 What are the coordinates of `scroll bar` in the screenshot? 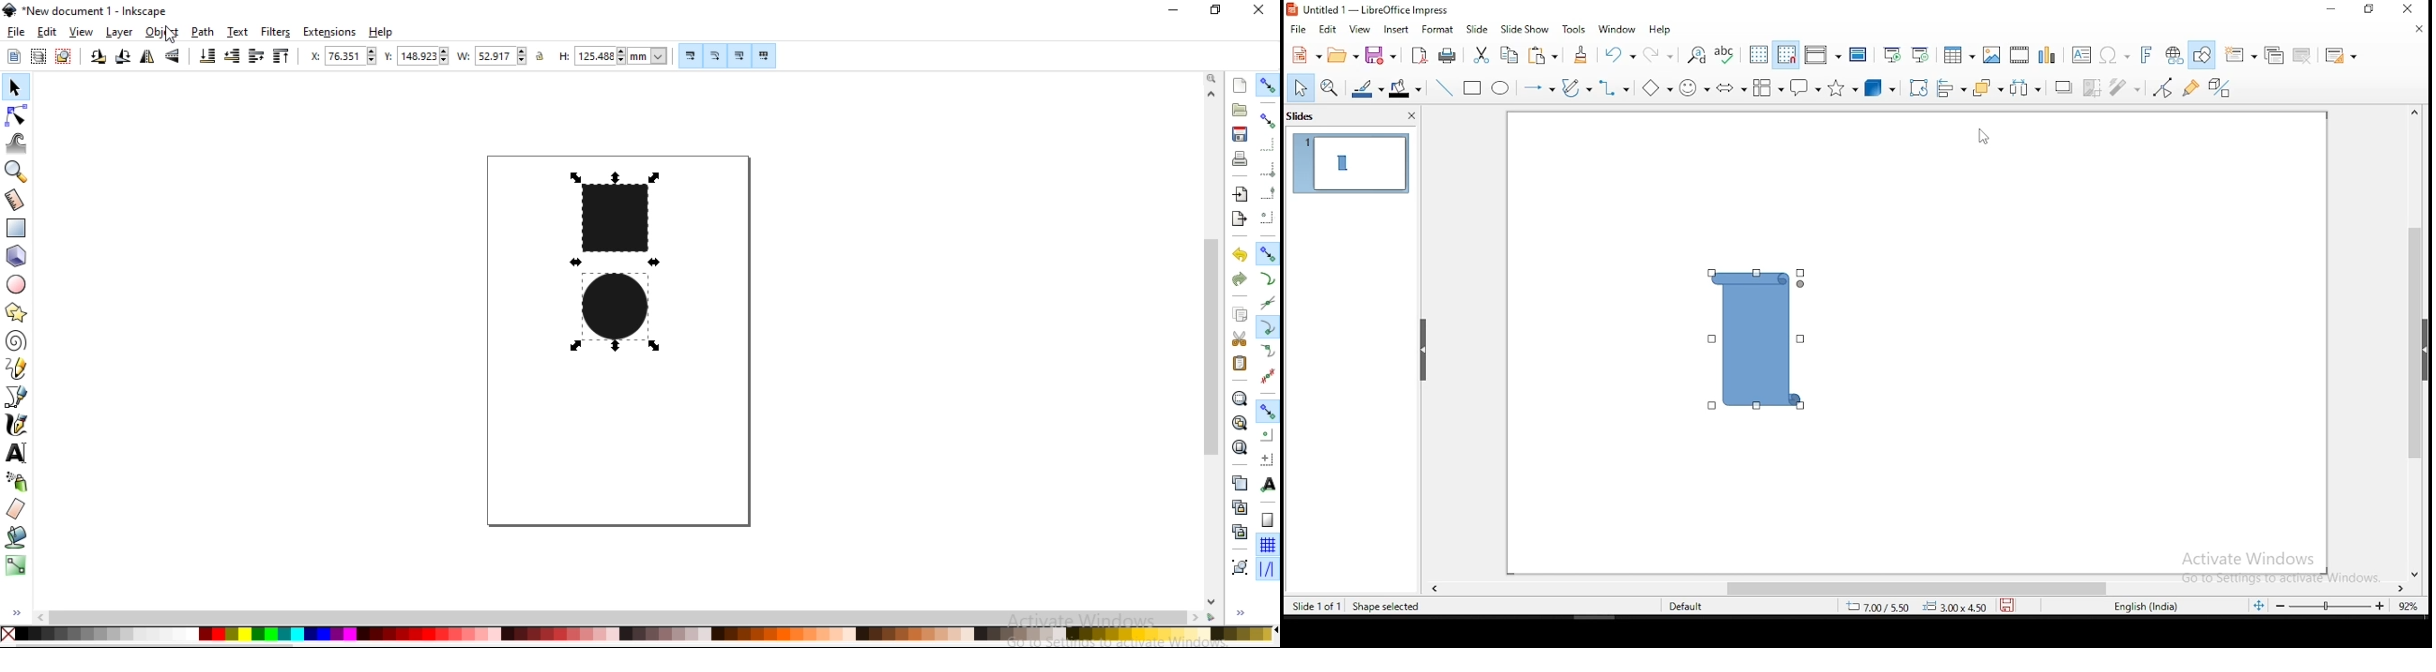 It's located at (2416, 343).